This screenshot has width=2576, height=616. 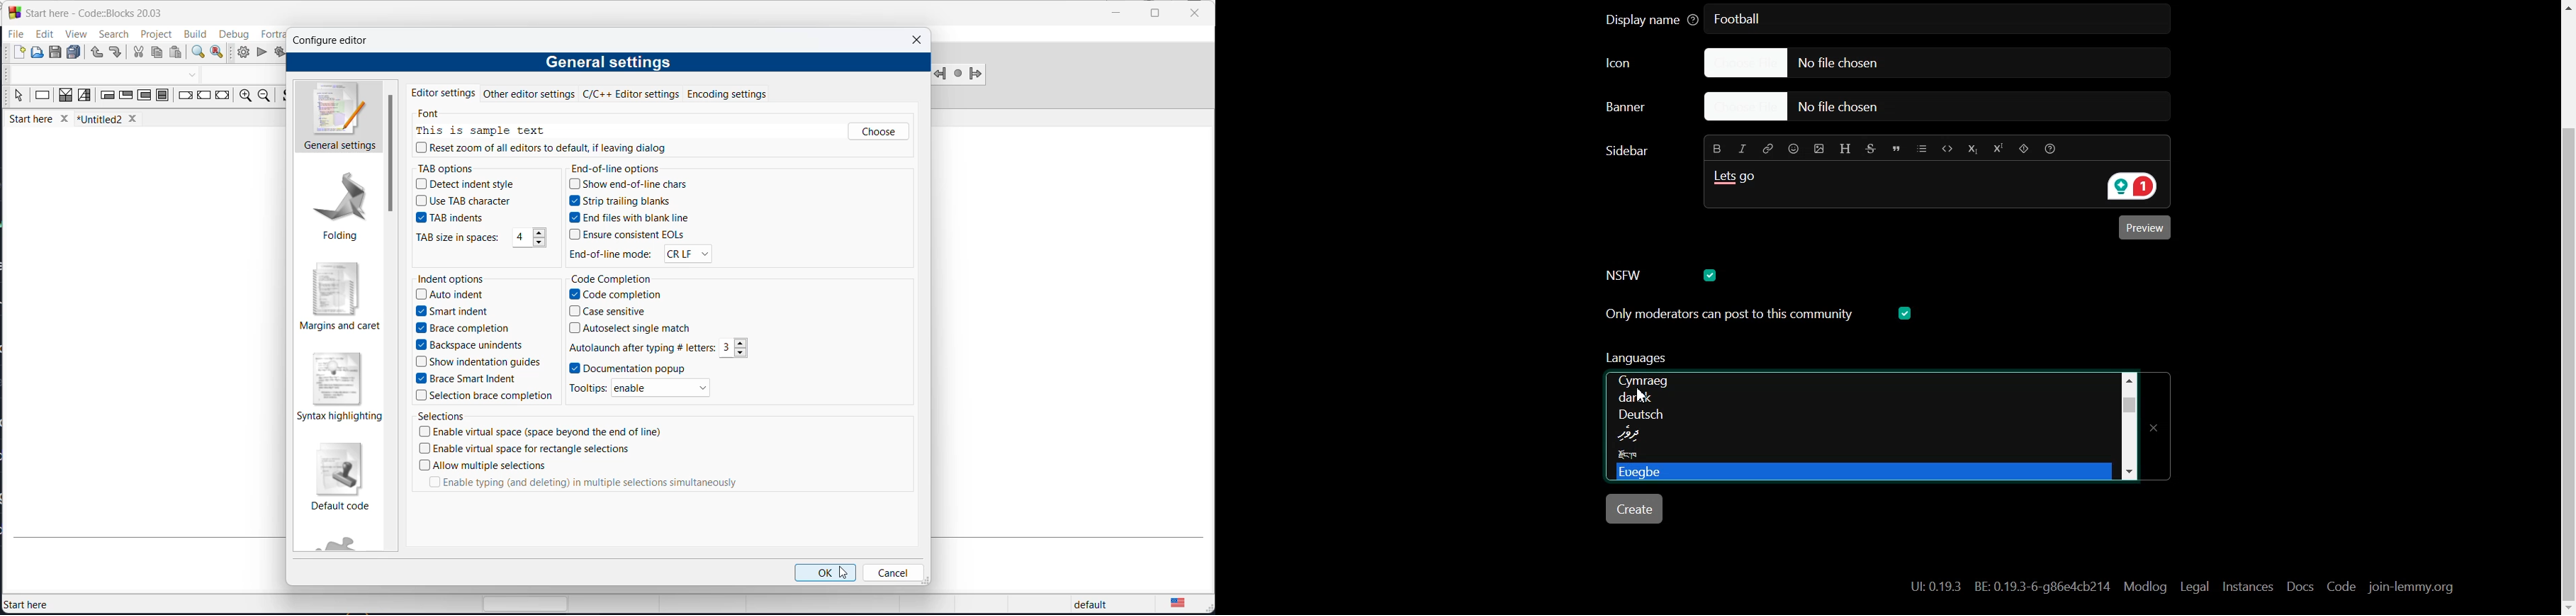 What do you see at coordinates (633, 218) in the screenshot?
I see `end files with blank line` at bounding box center [633, 218].